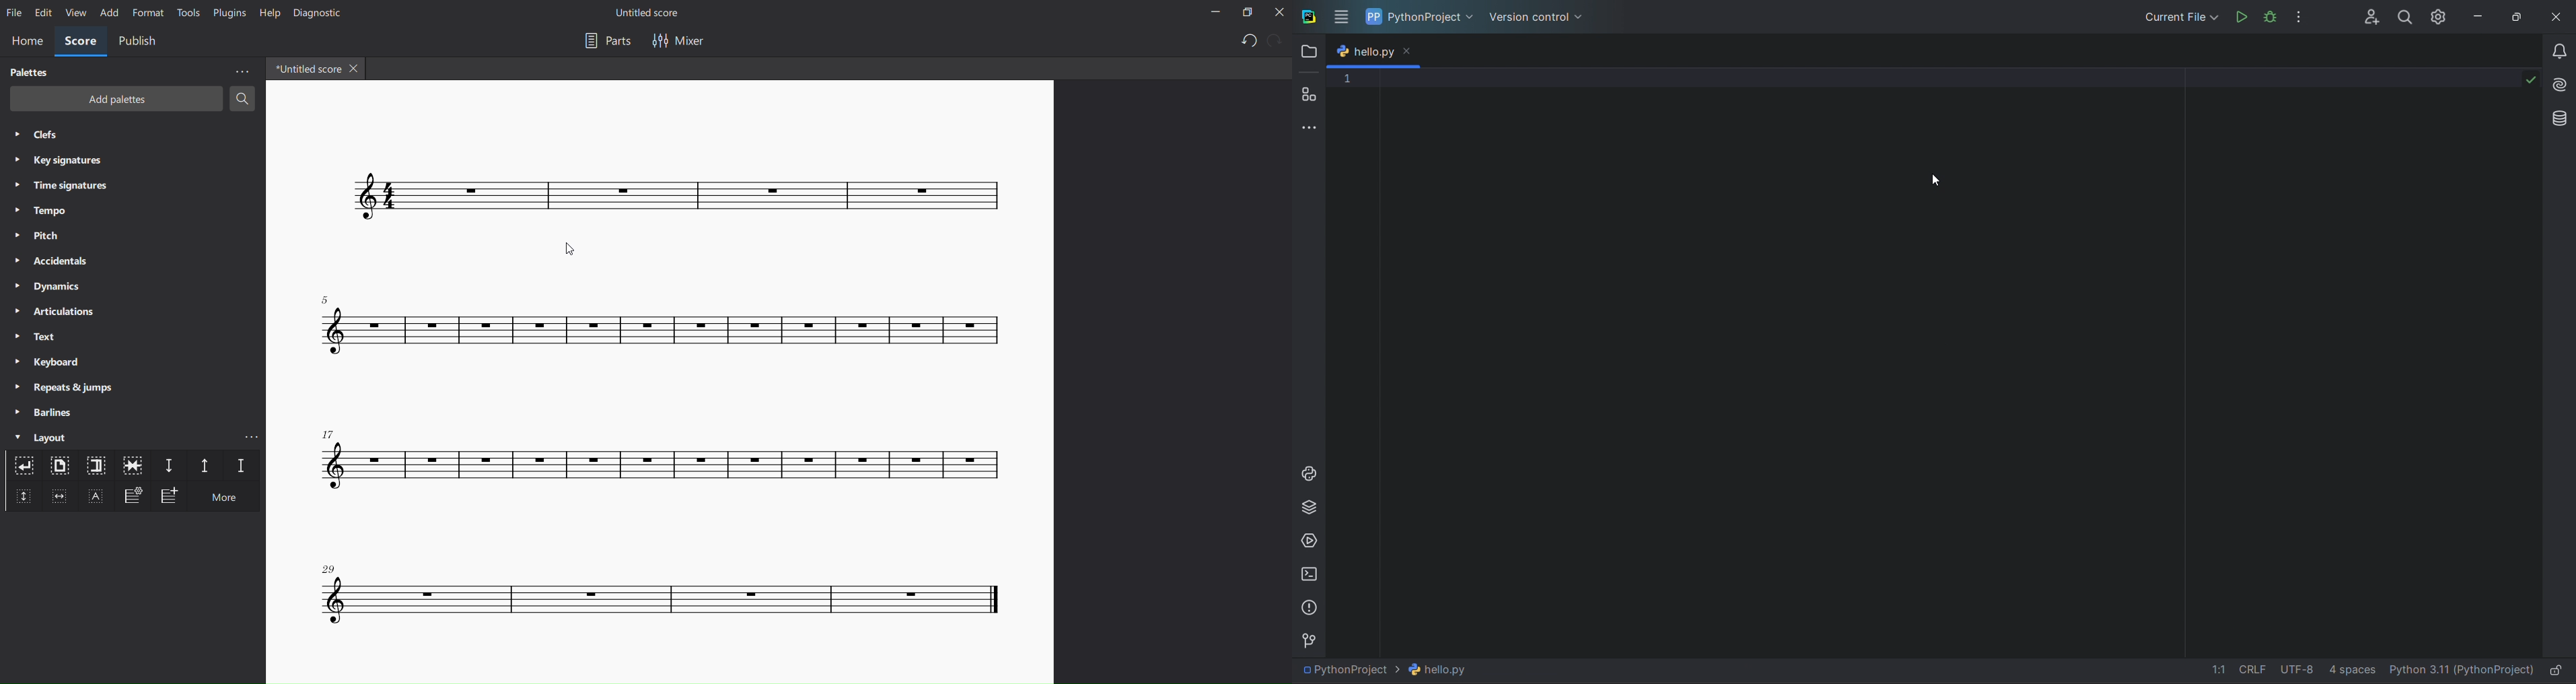  I want to click on view, so click(75, 15).